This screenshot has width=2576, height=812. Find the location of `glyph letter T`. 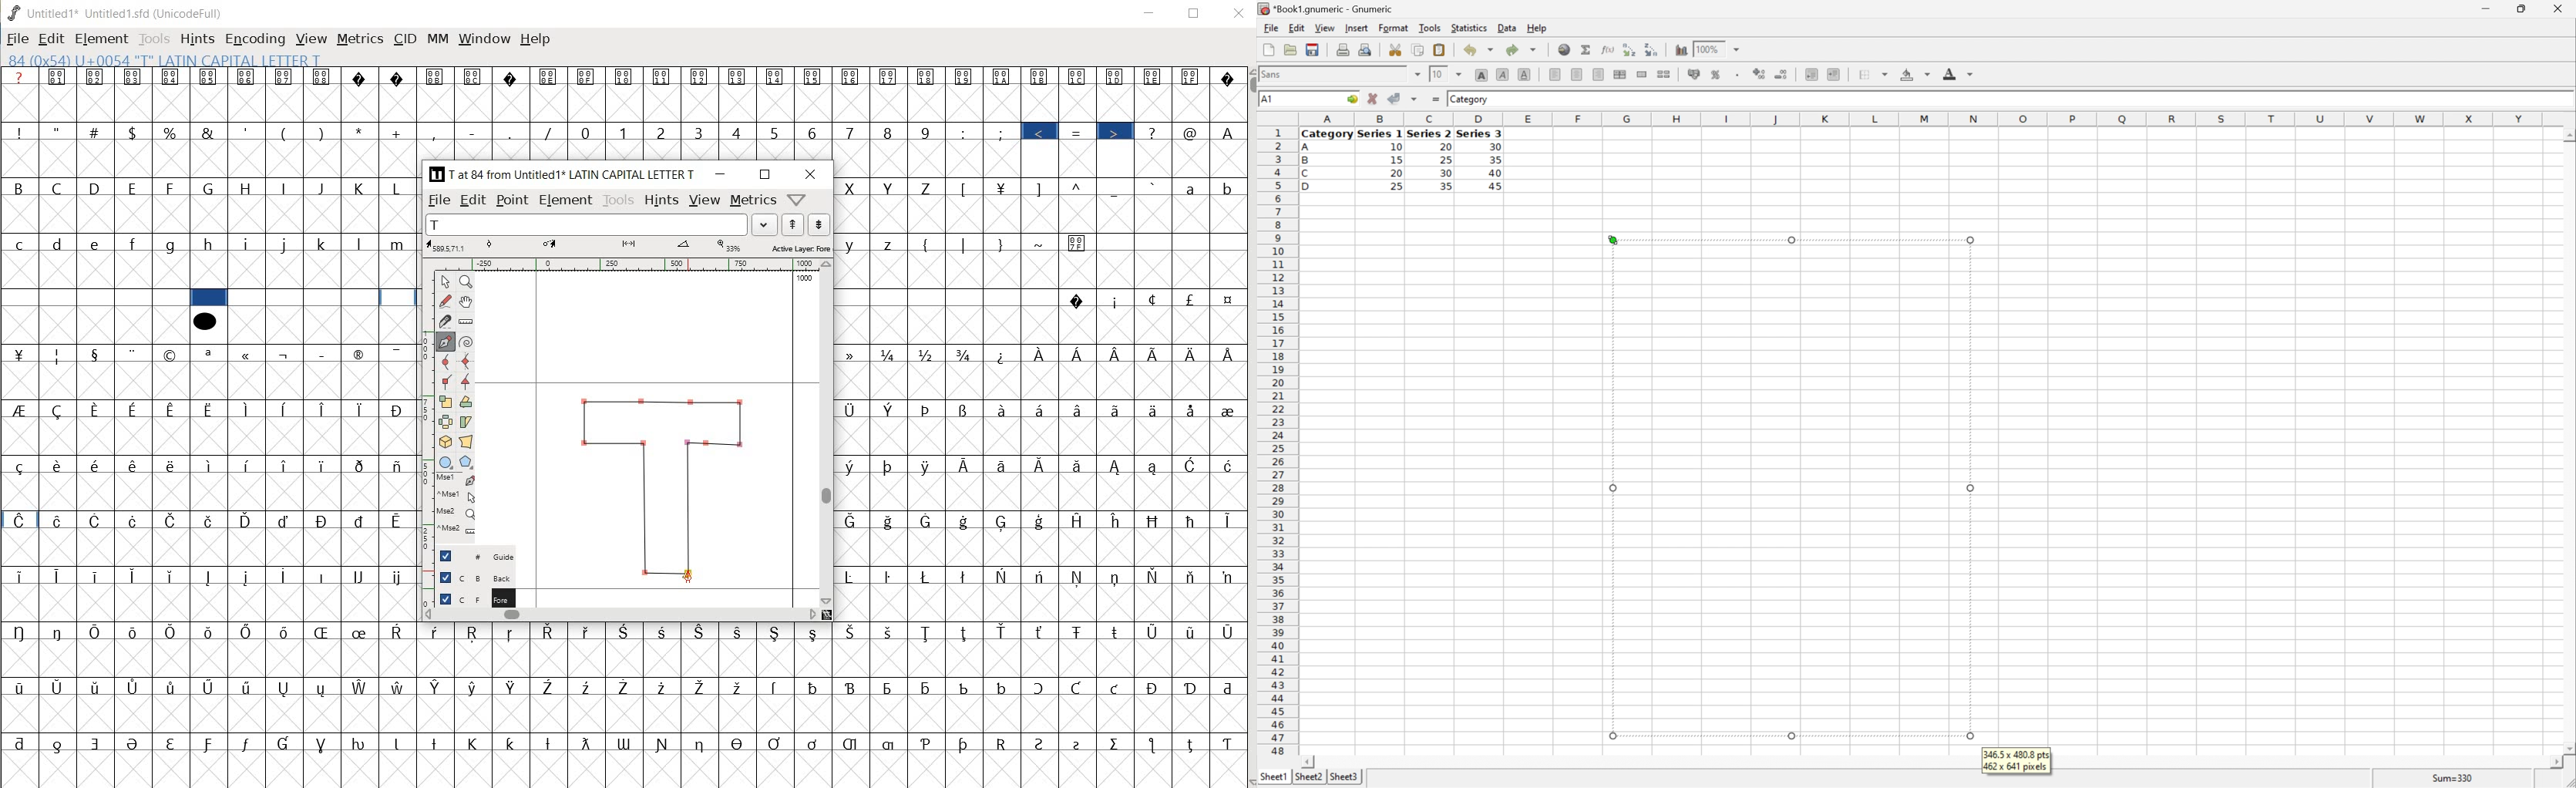

glyph letter T is located at coordinates (661, 488).